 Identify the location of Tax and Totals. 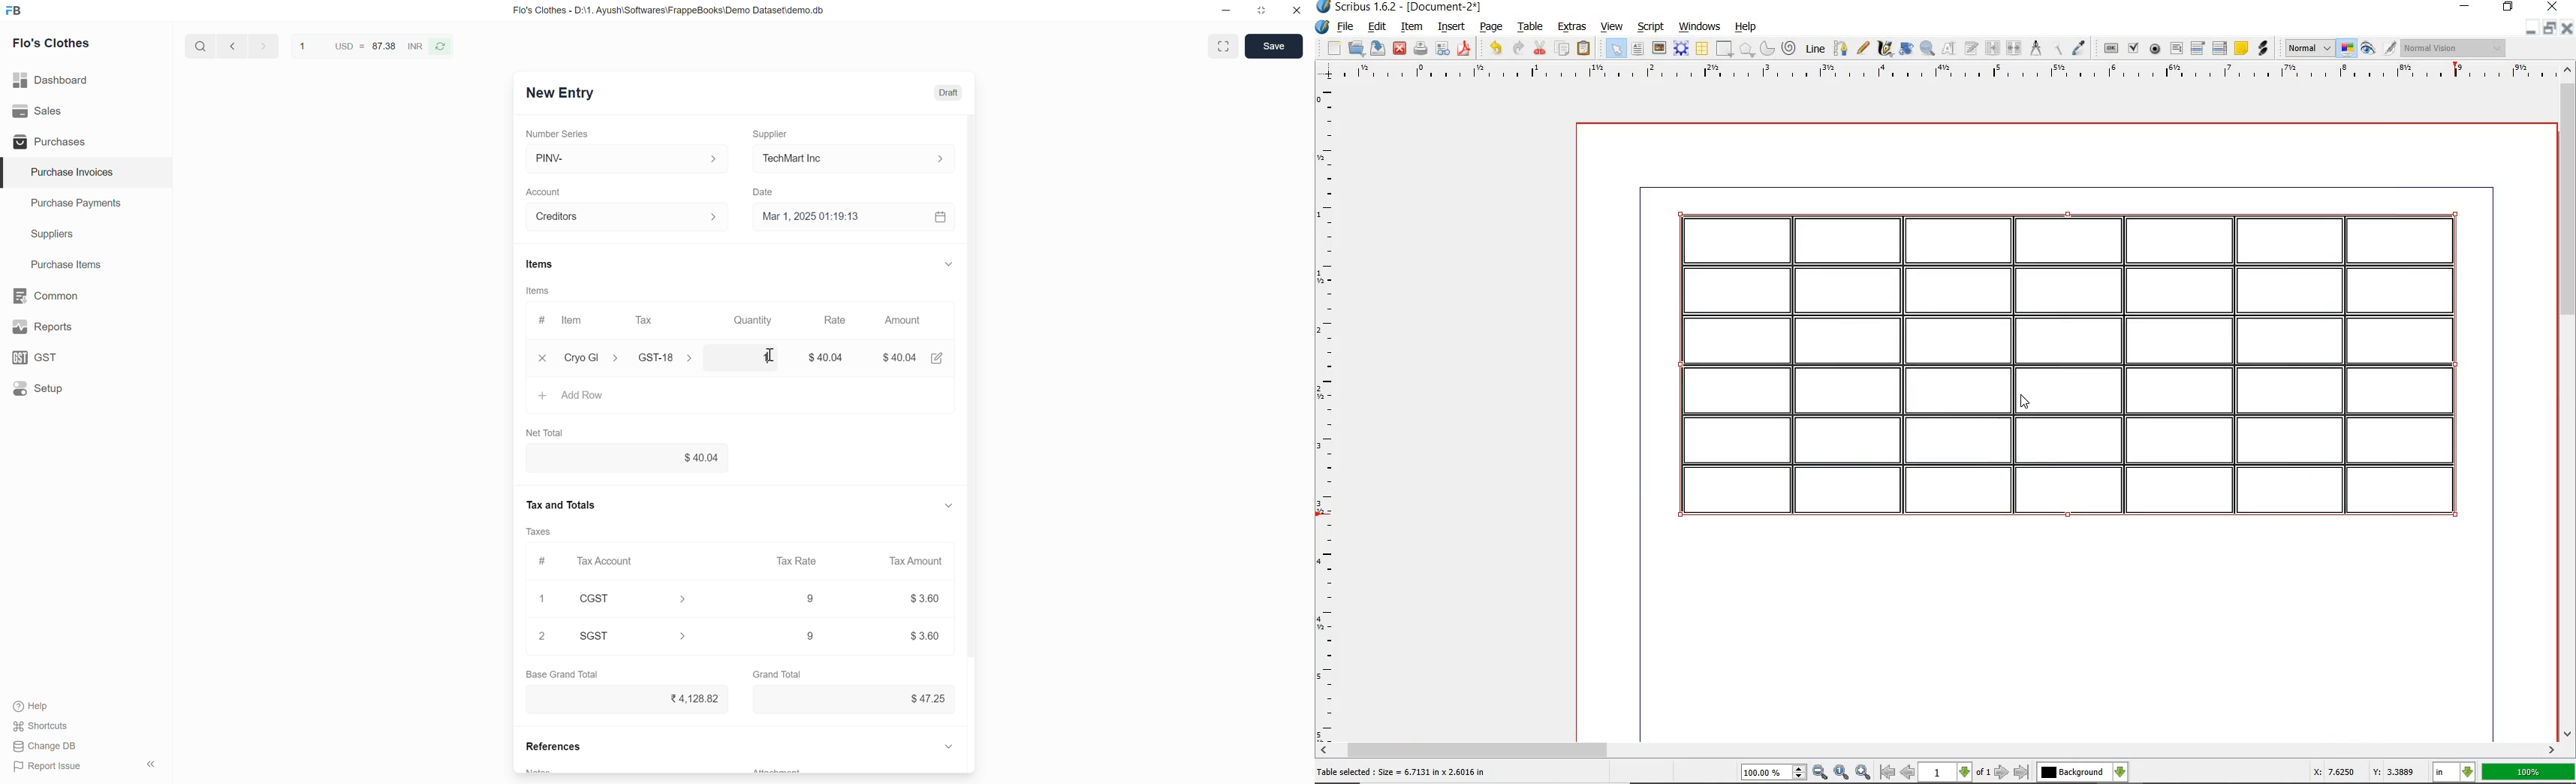
(562, 503).